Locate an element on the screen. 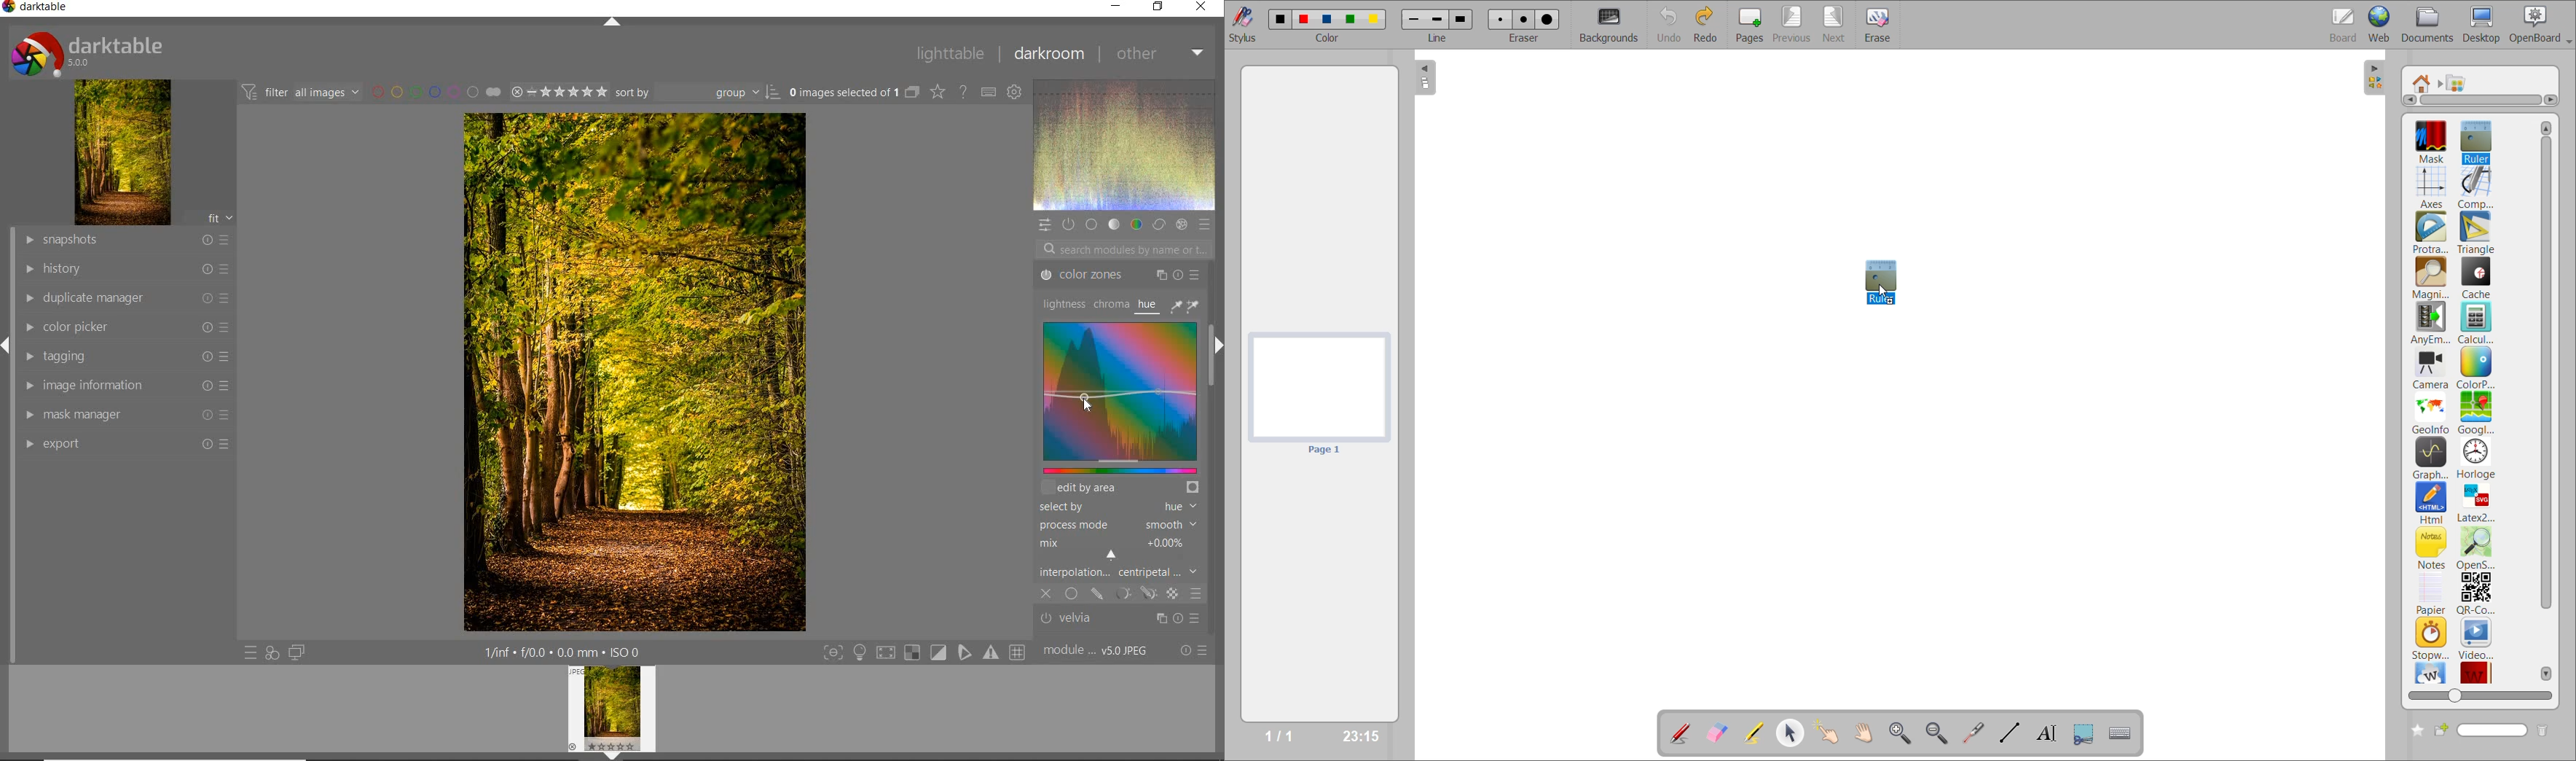  QUICK ACCESS FOR APPLYING OF YOUR STYLES is located at coordinates (271, 653).